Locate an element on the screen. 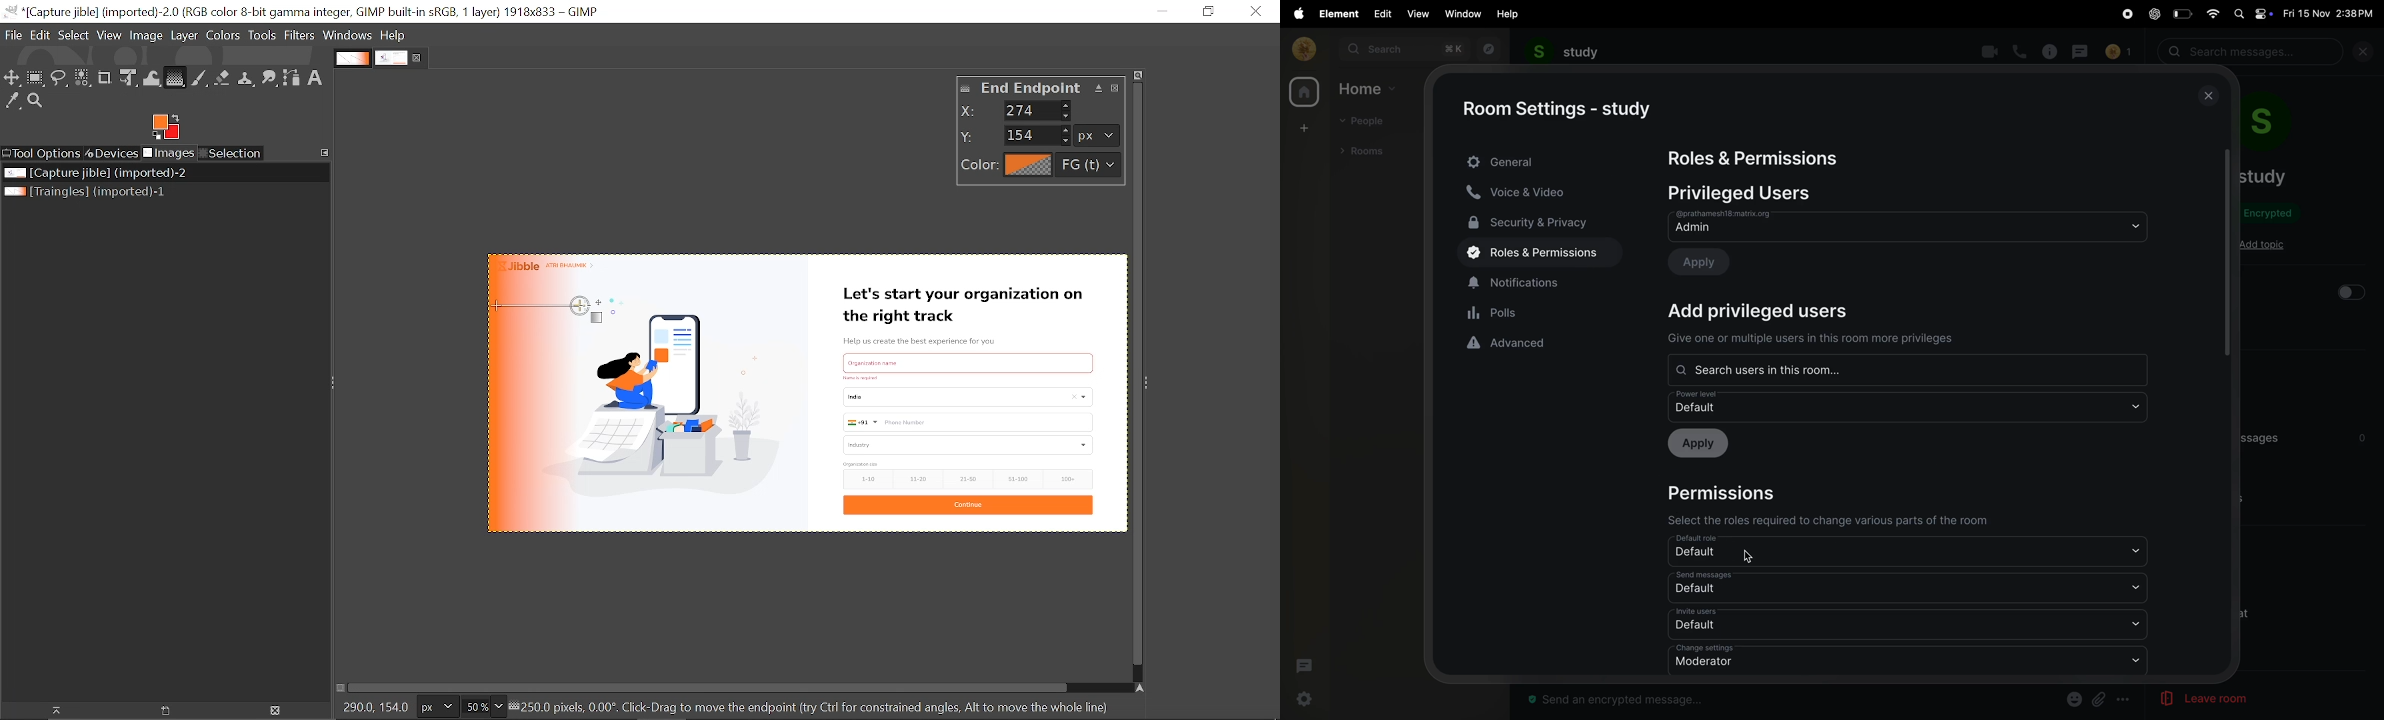 This screenshot has height=728, width=2408. send messages is located at coordinates (1909, 586).